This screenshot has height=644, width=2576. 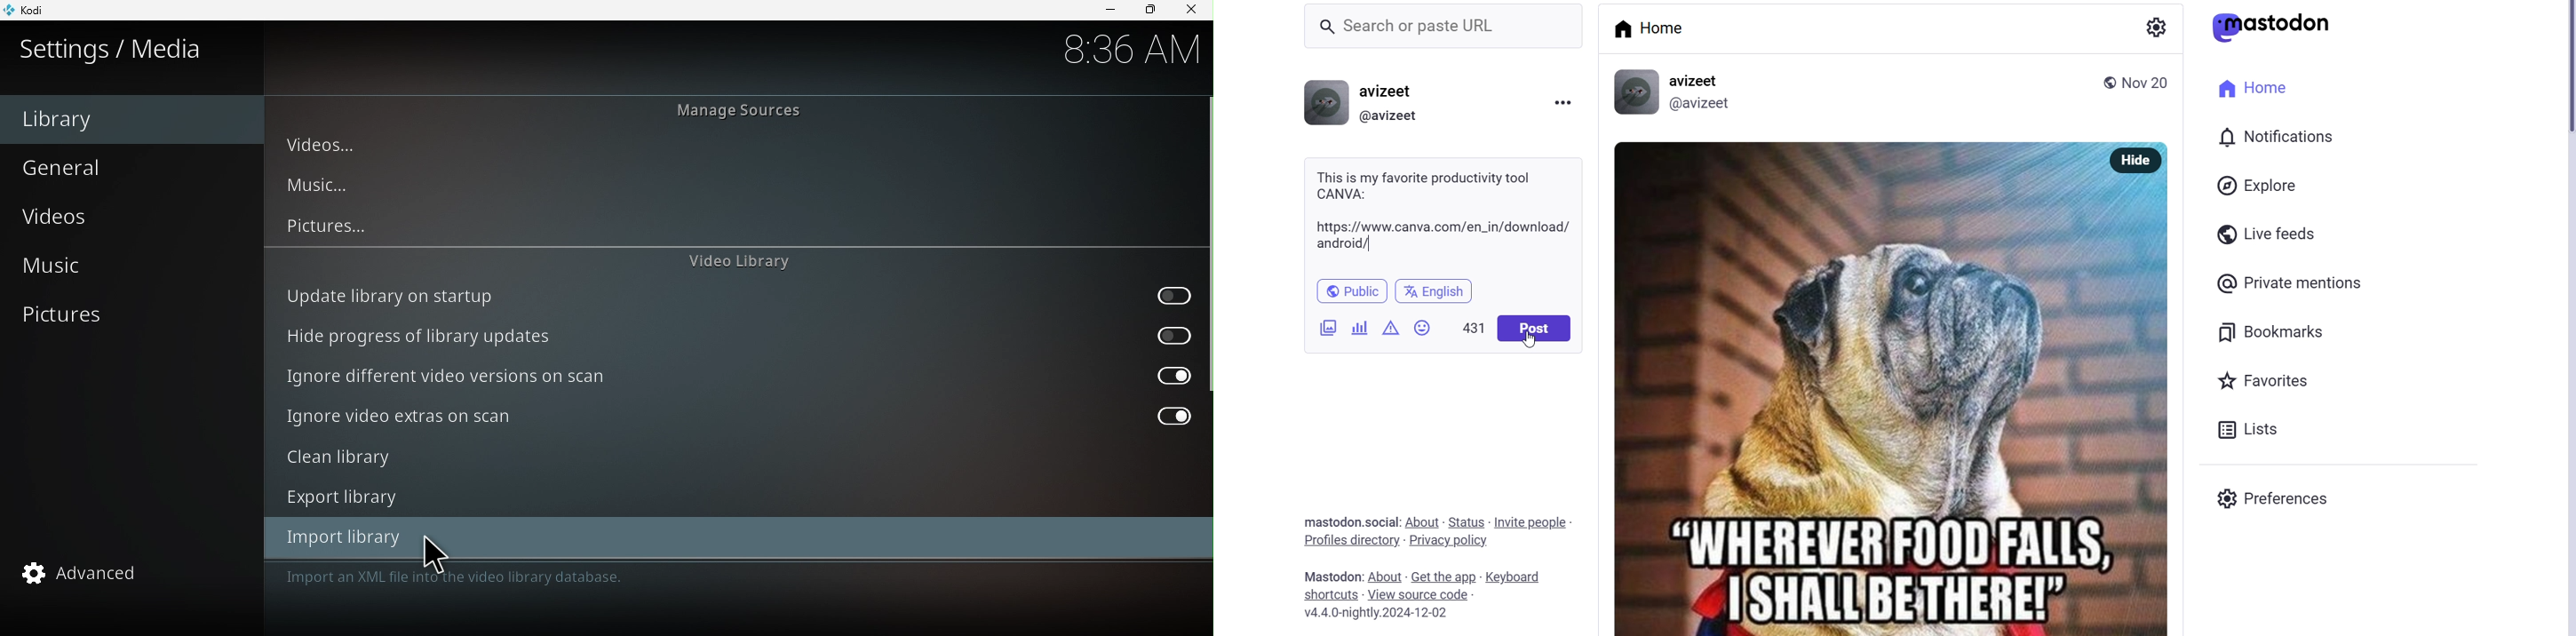 I want to click on Ignore different video versions on scan, so click(x=735, y=376).